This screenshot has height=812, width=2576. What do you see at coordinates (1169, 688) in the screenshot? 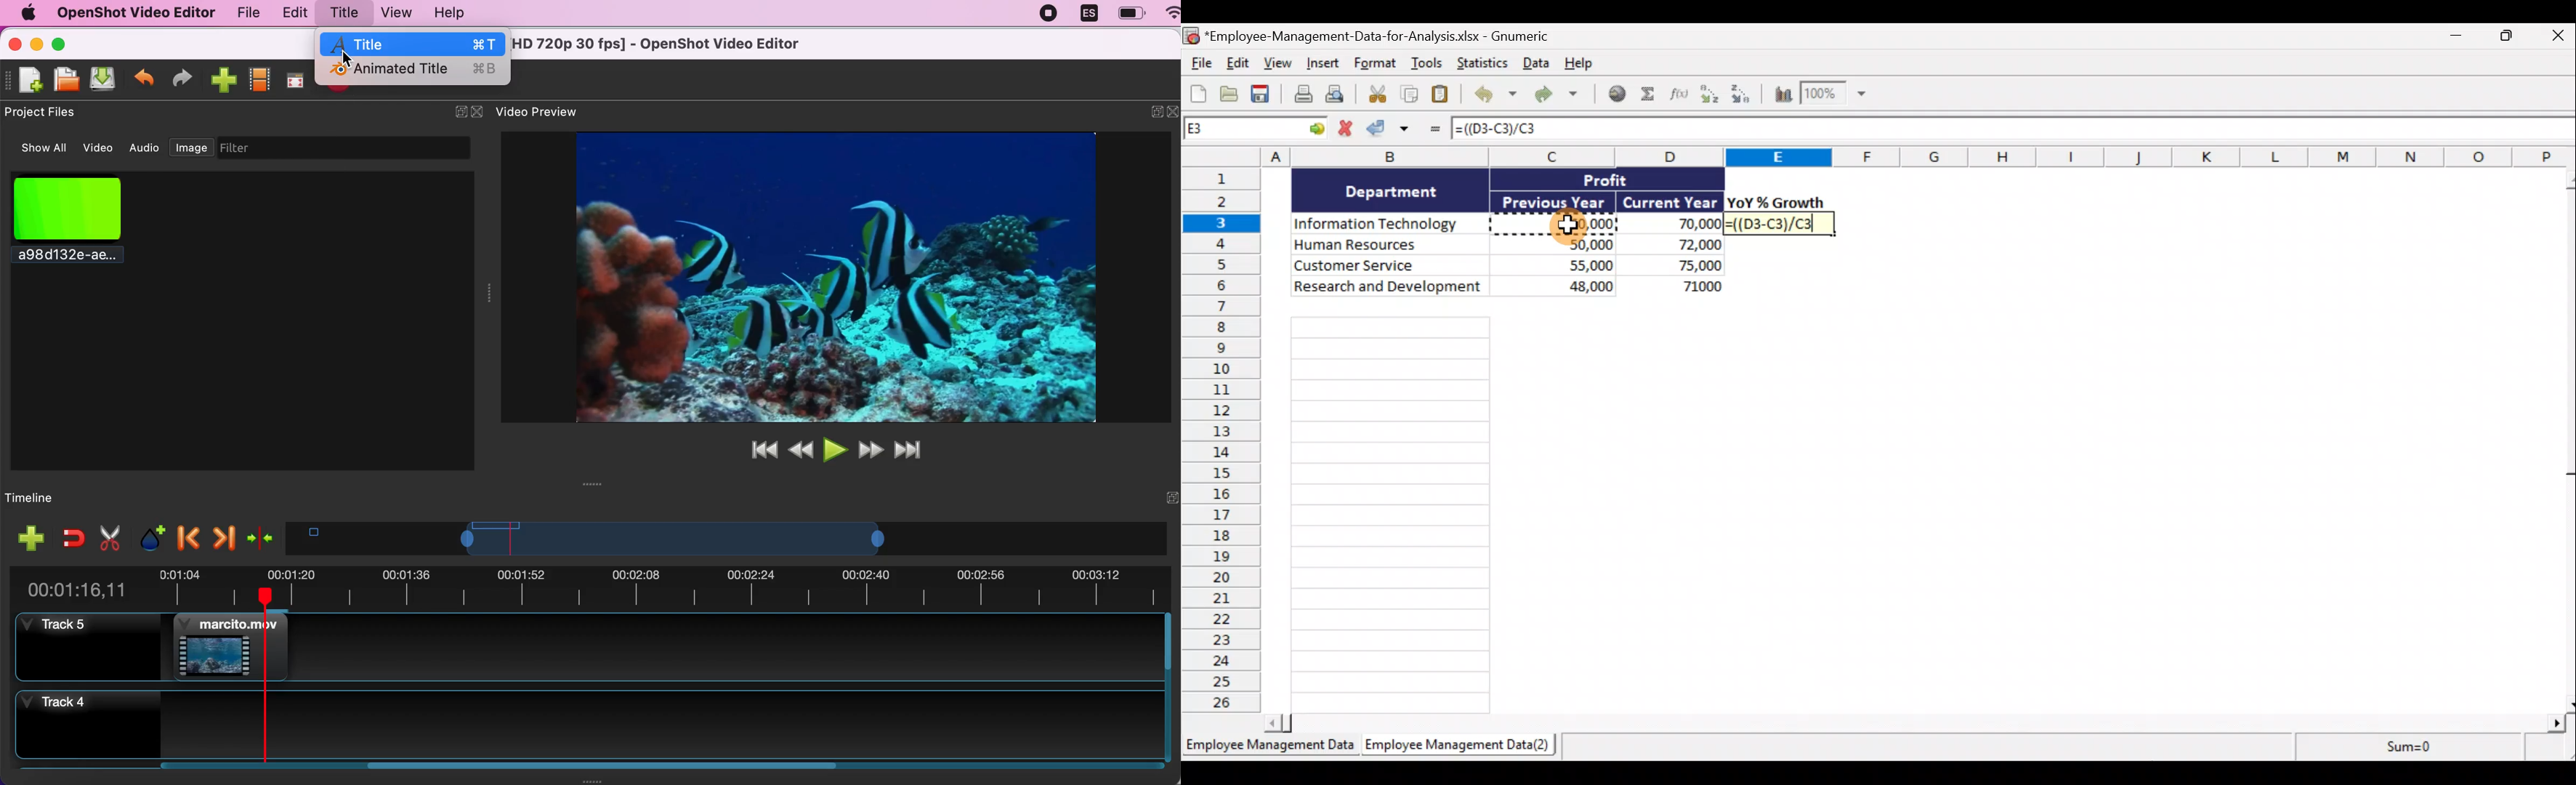
I see `scroll bar` at bounding box center [1169, 688].